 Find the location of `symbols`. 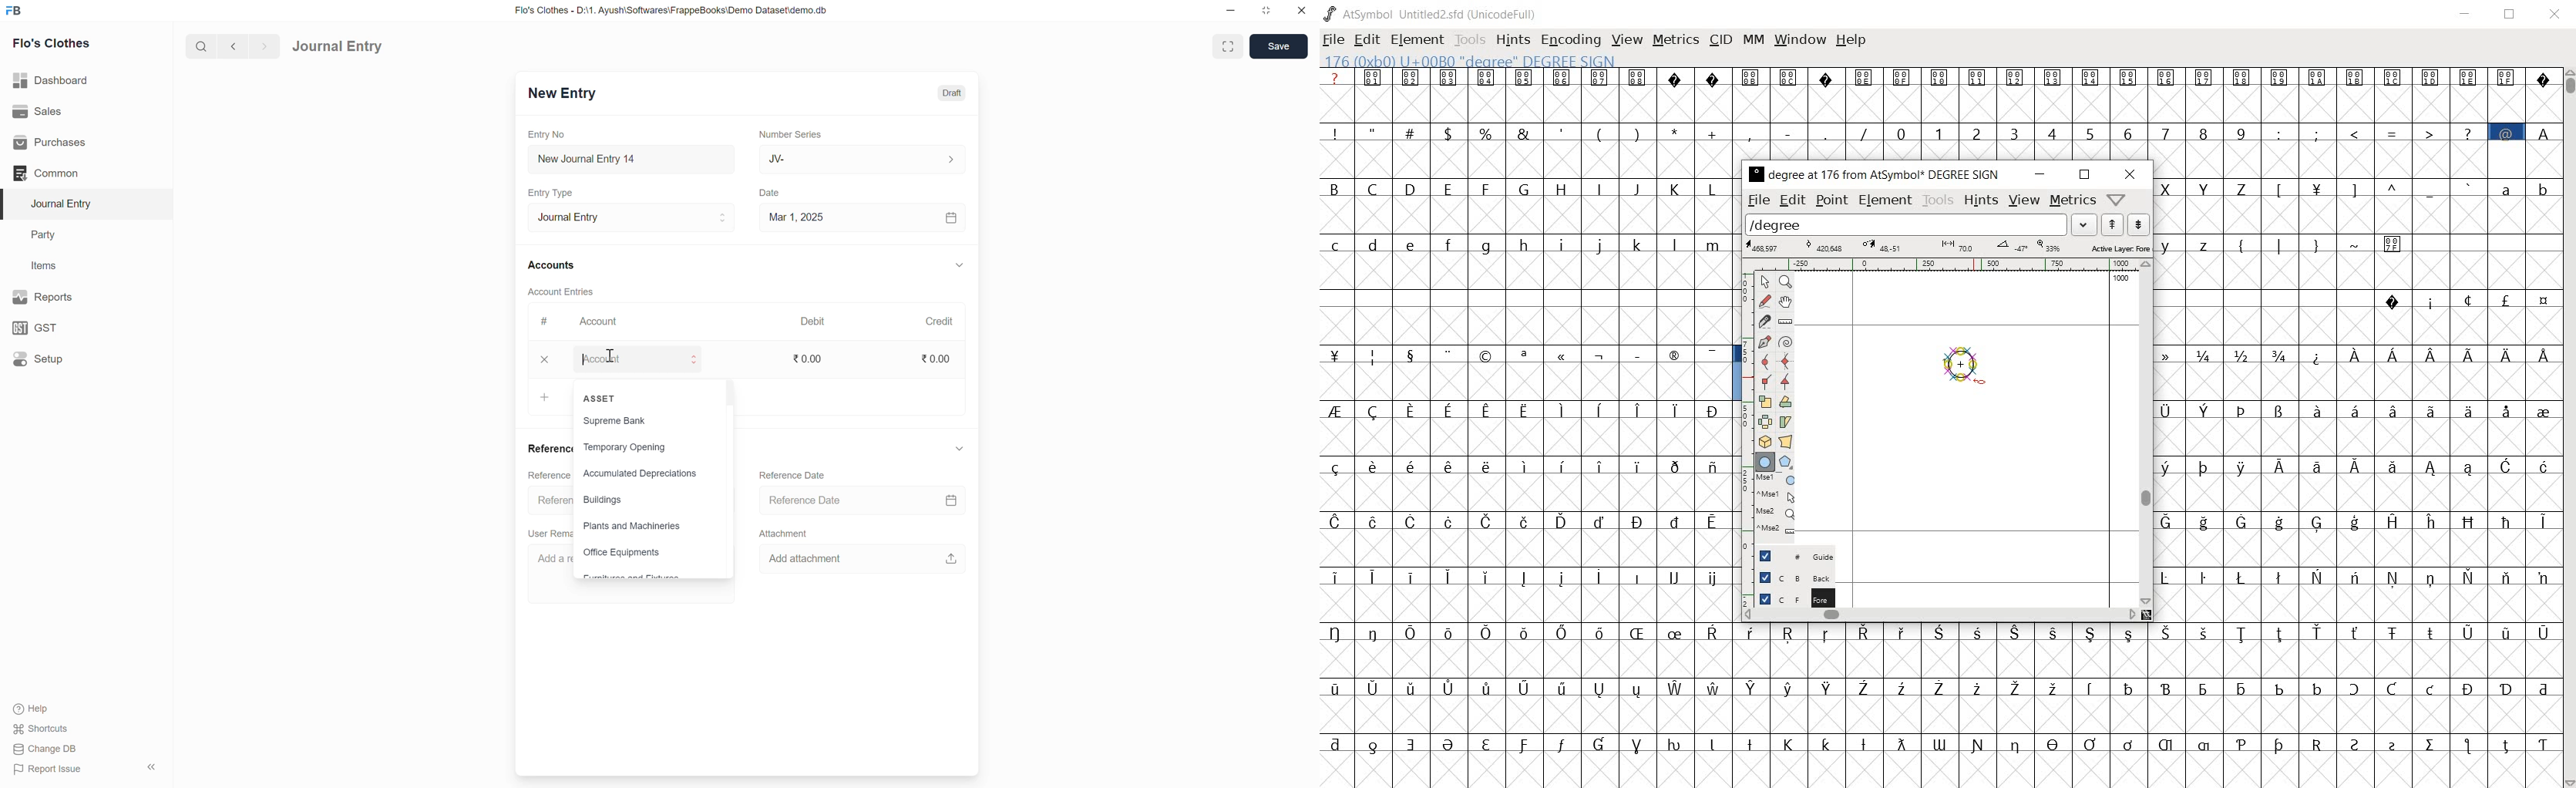

symbols is located at coordinates (2321, 243).